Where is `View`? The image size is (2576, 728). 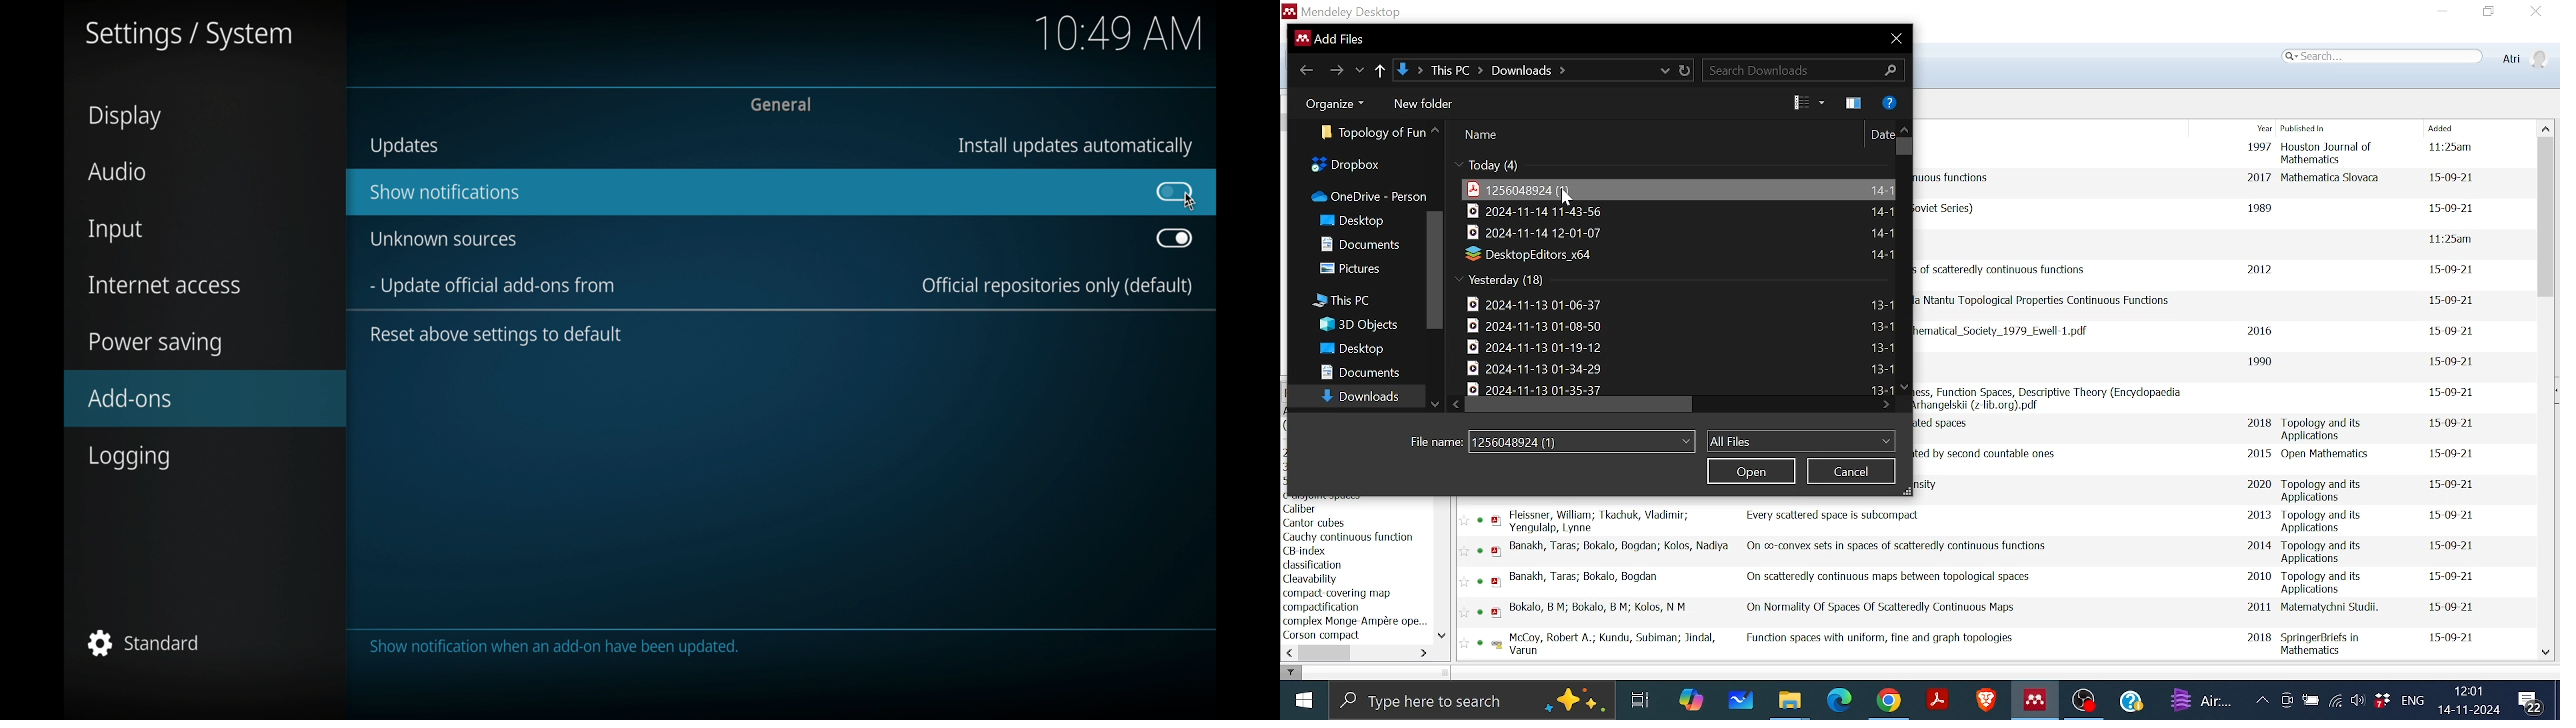
View is located at coordinates (1807, 102).